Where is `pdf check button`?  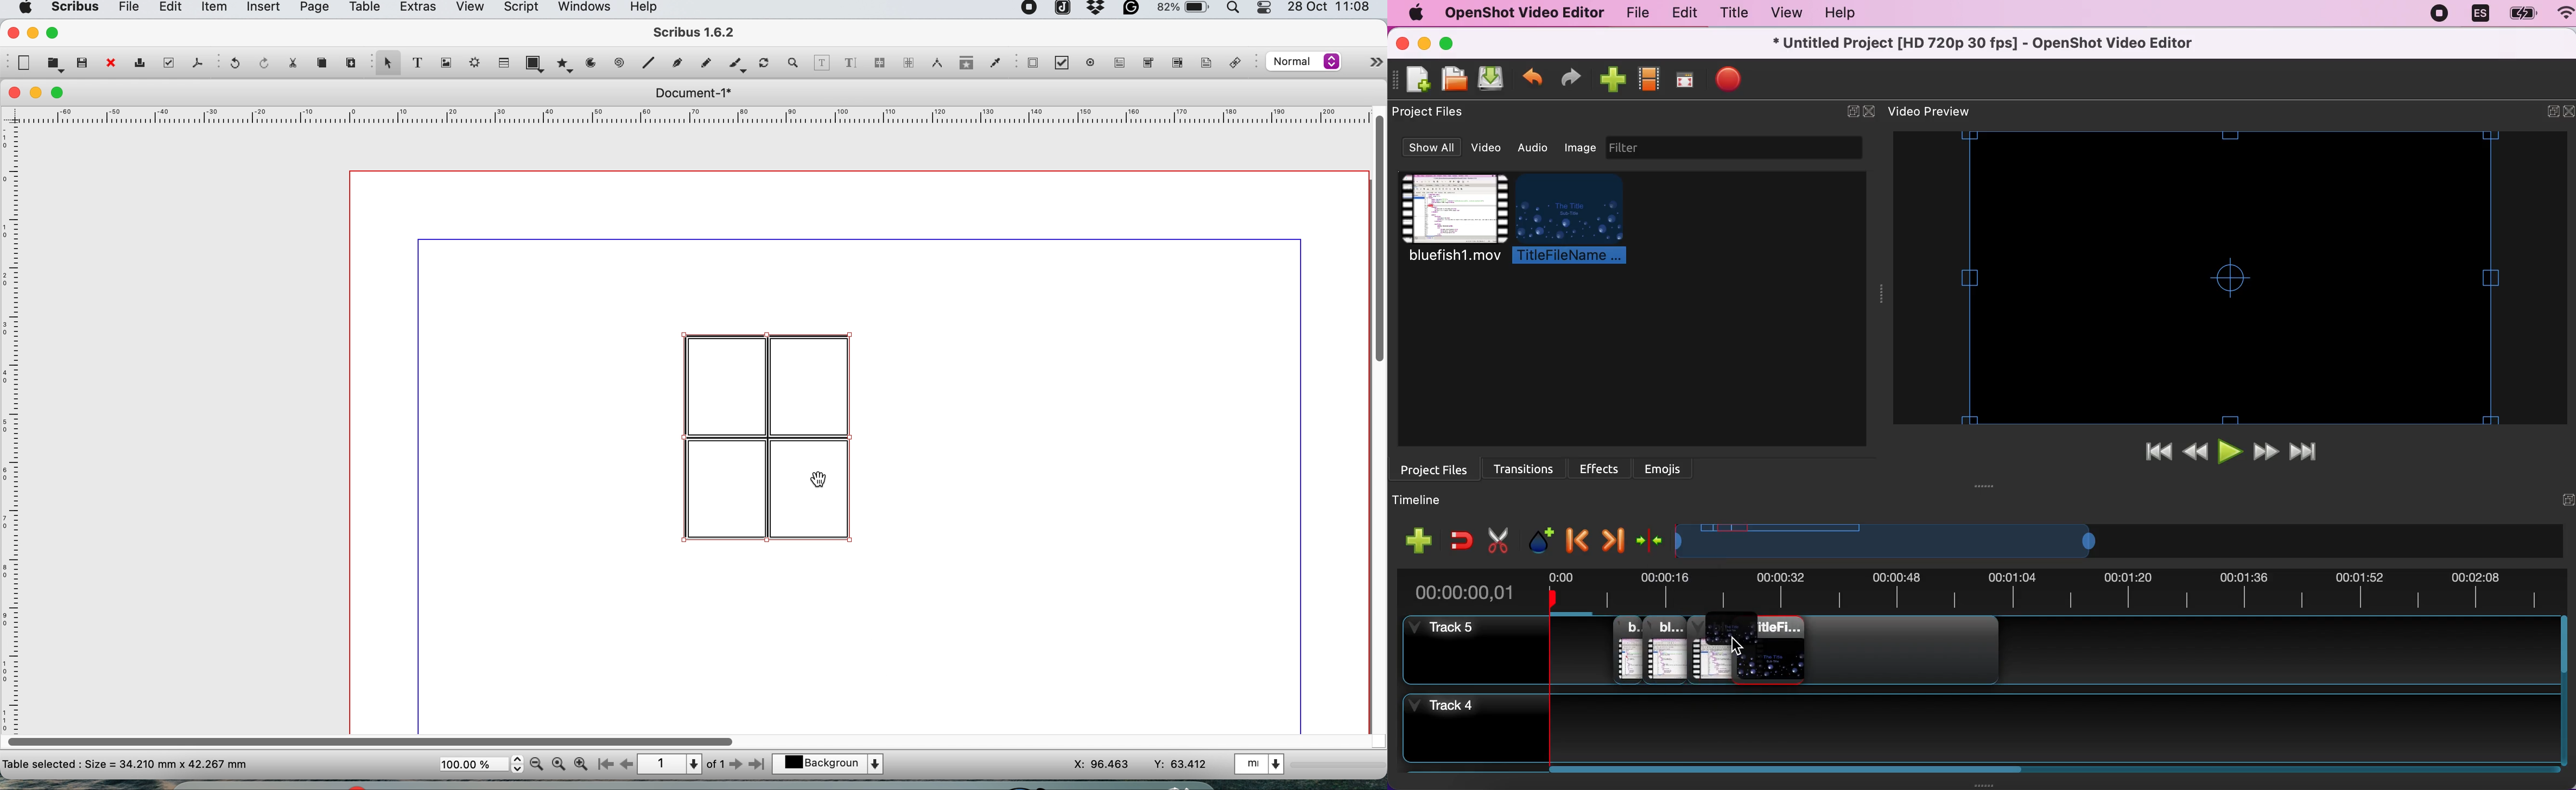
pdf check button is located at coordinates (1066, 64).